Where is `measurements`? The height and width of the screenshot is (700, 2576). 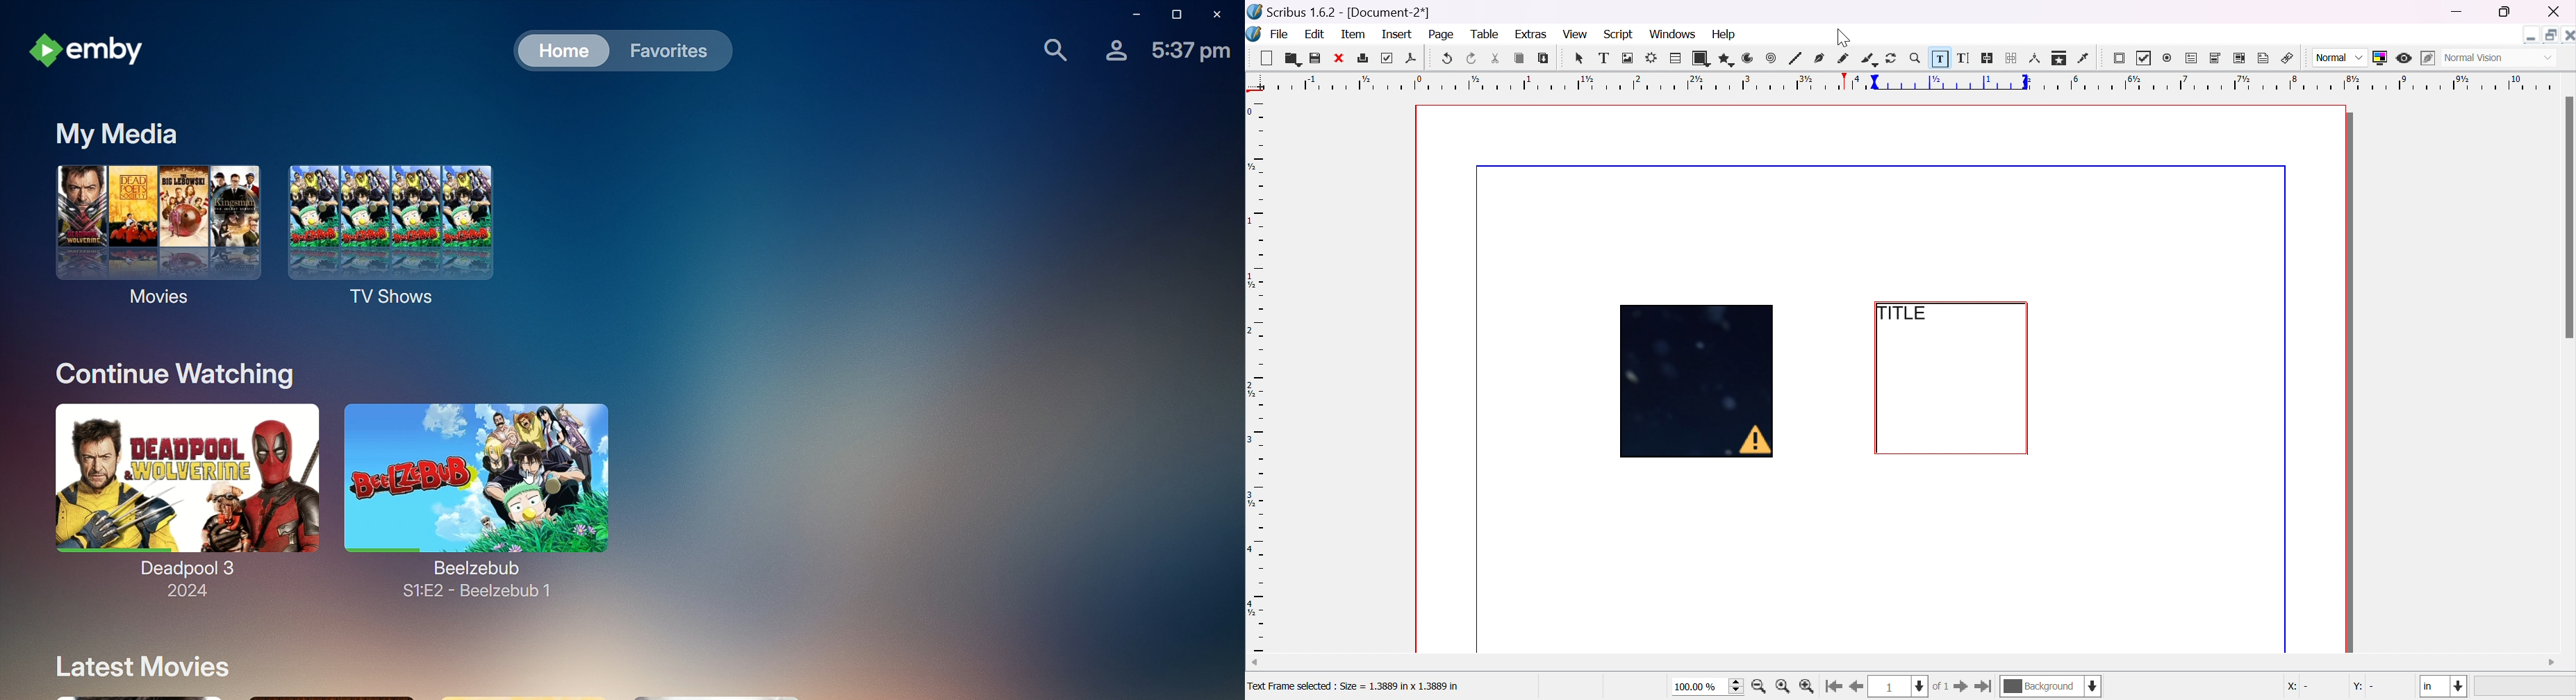
measurements is located at coordinates (2035, 58).